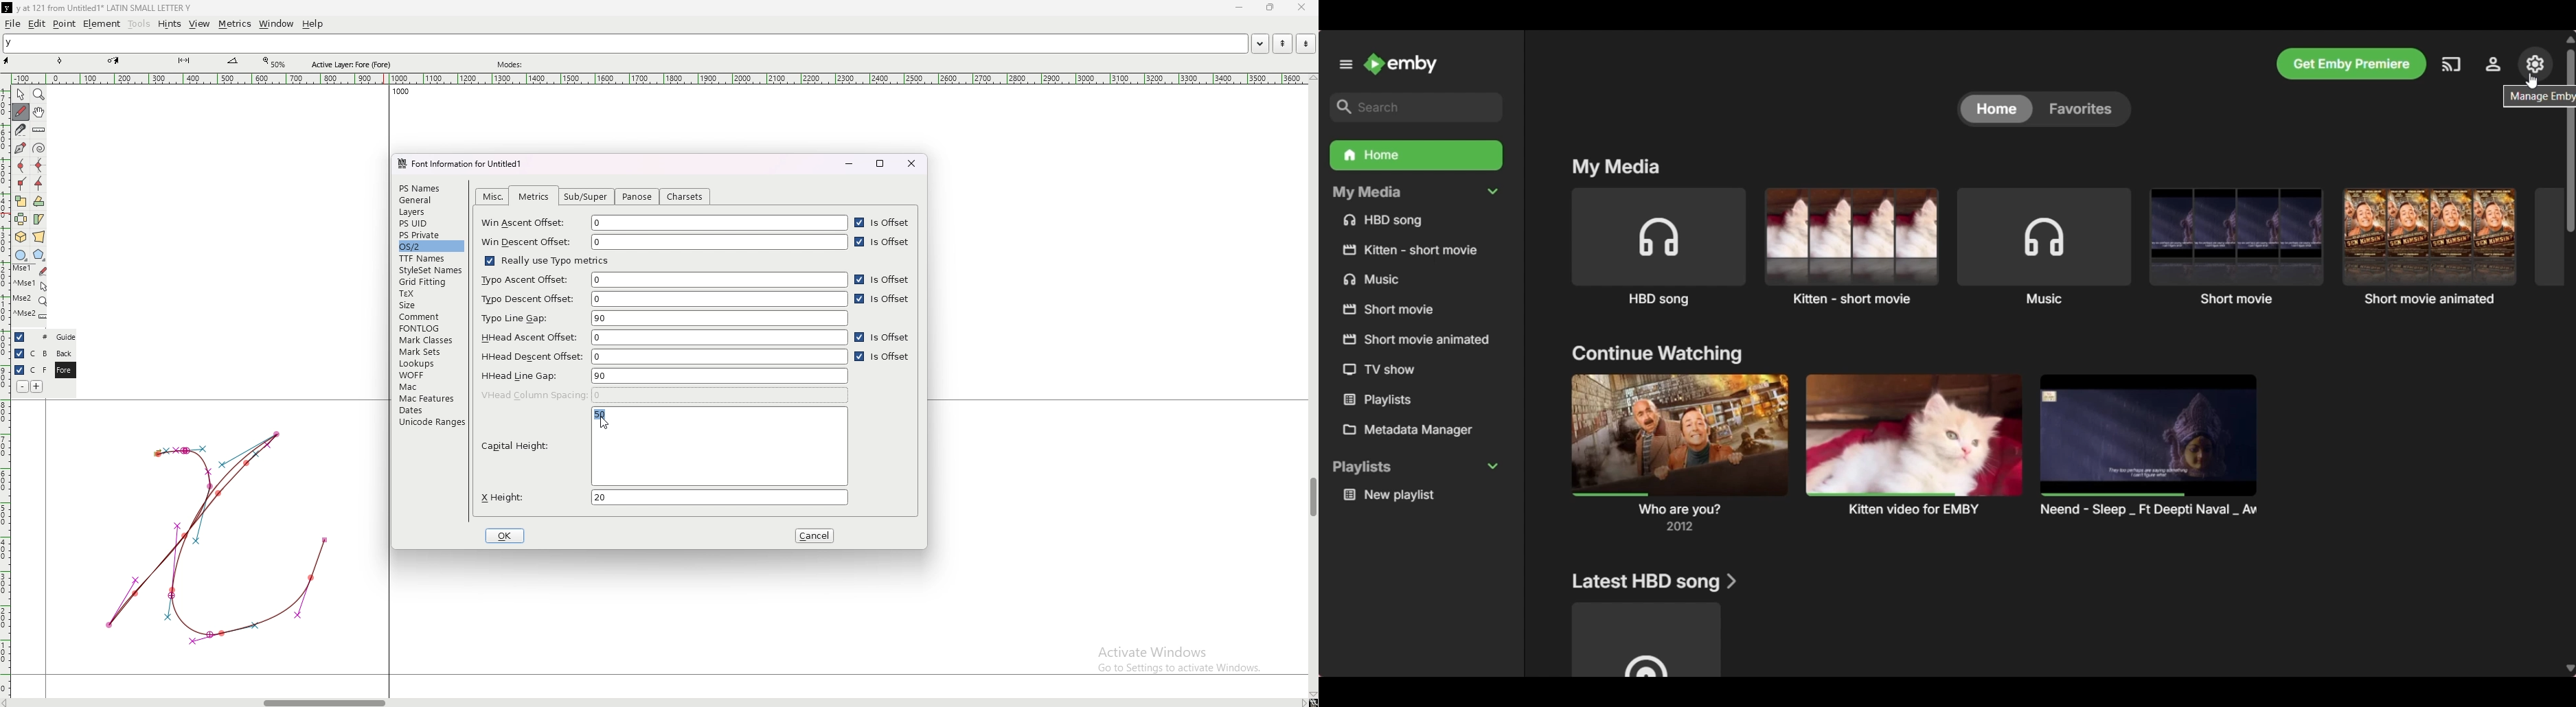 Image resolution: width=2576 pixels, height=728 pixels. What do you see at coordinates (1345, 64) in the screenshot?
I see `Unpin left panel` at bounding box center [1345, 64].